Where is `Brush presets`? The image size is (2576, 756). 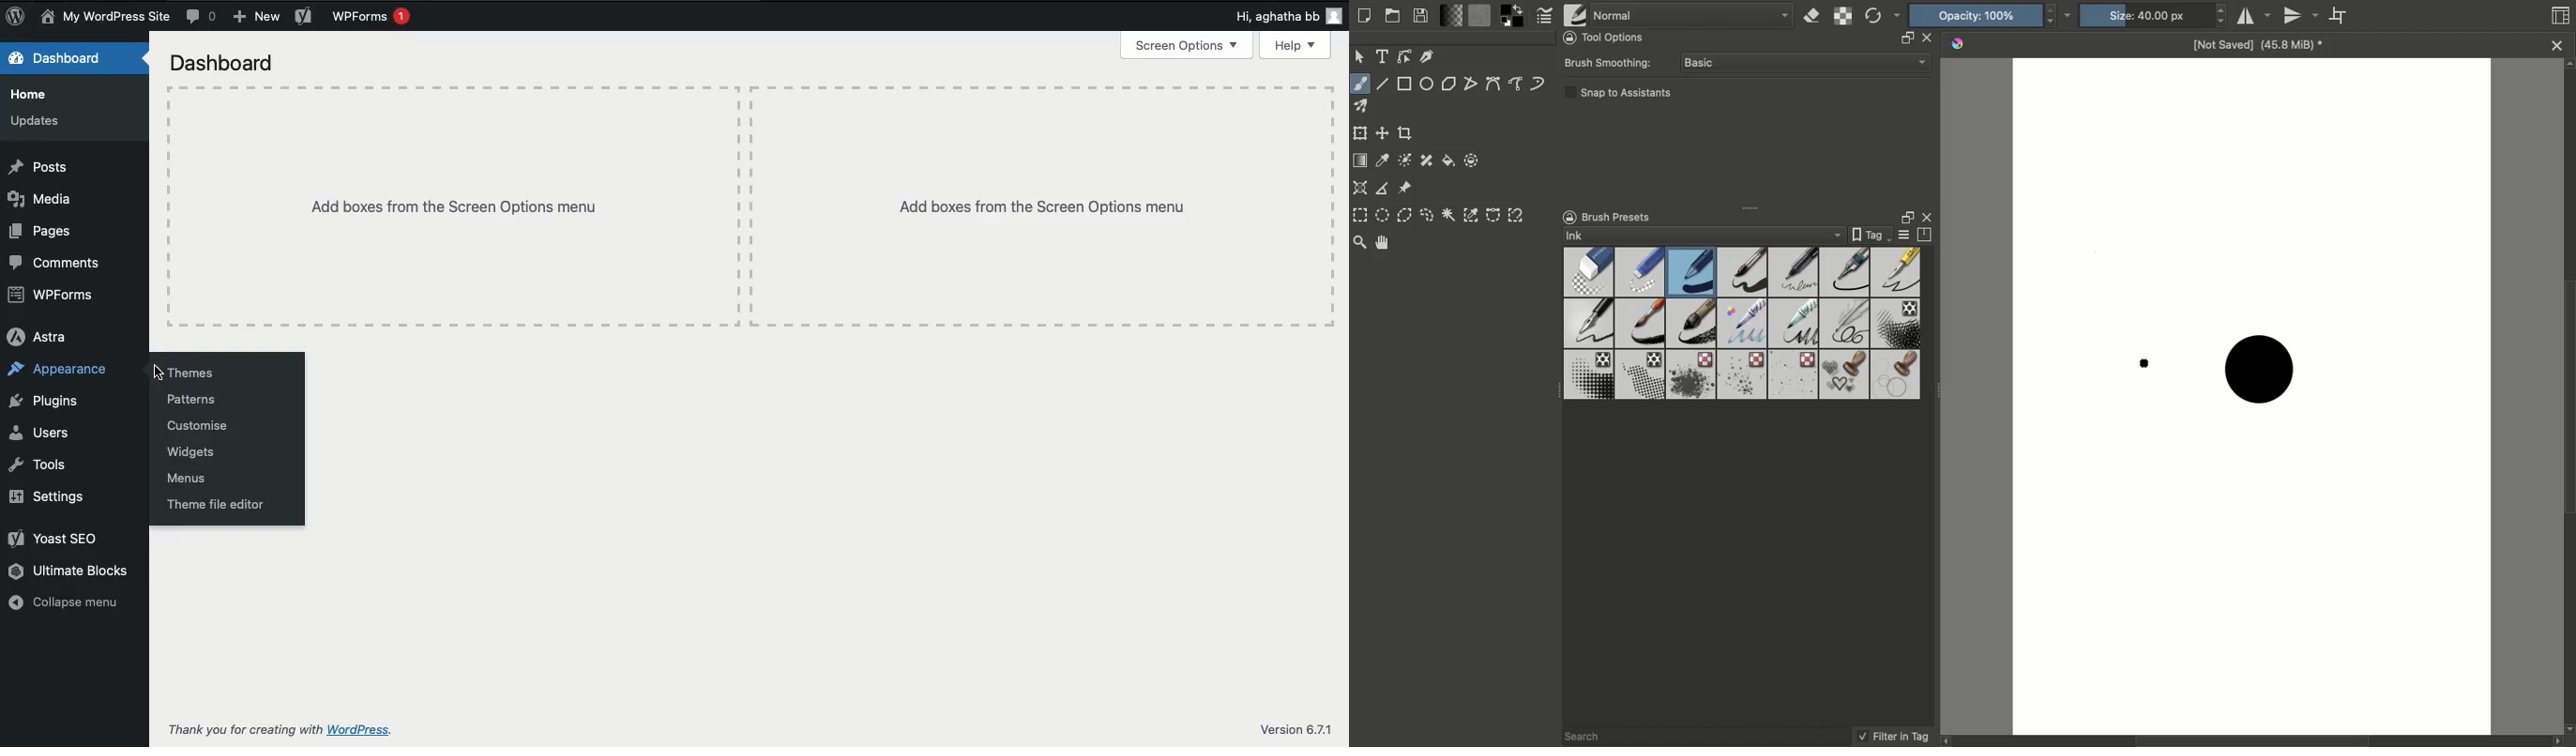
Brush presets is located at coordinates (1629, 216).